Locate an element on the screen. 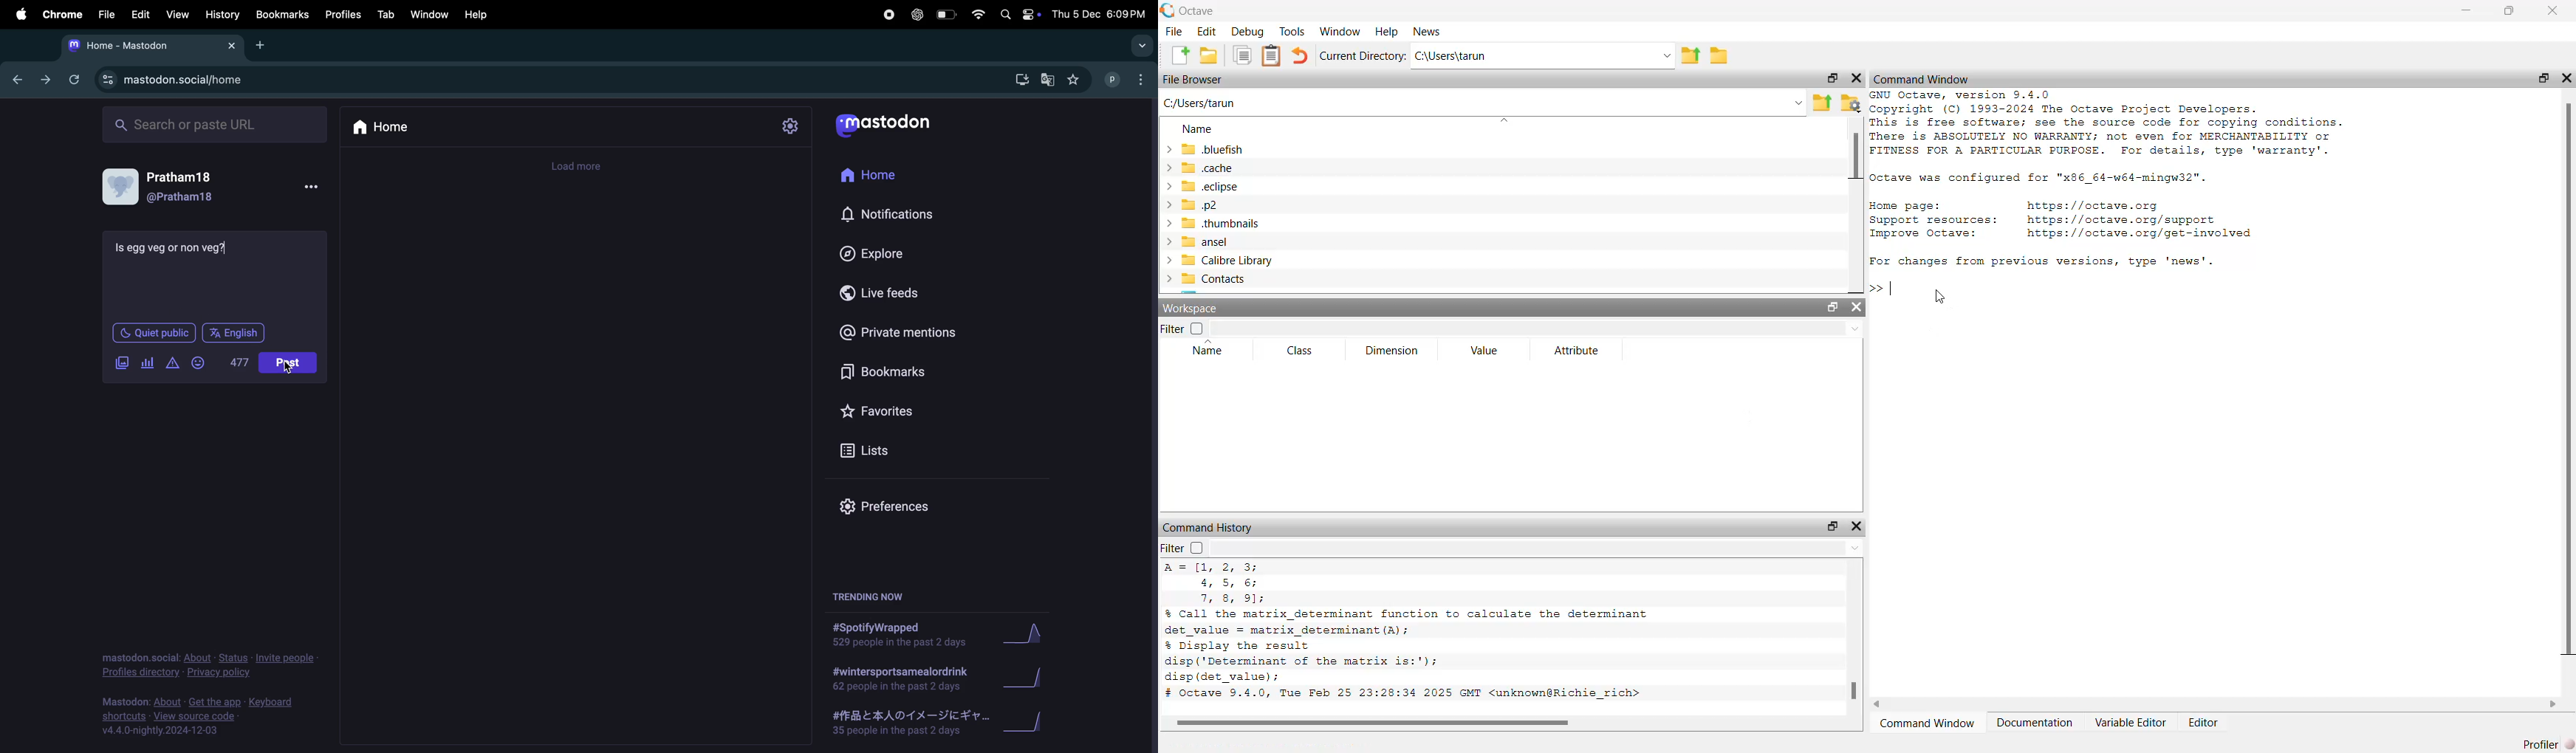  maximize is located at coordinates (1834, 78).